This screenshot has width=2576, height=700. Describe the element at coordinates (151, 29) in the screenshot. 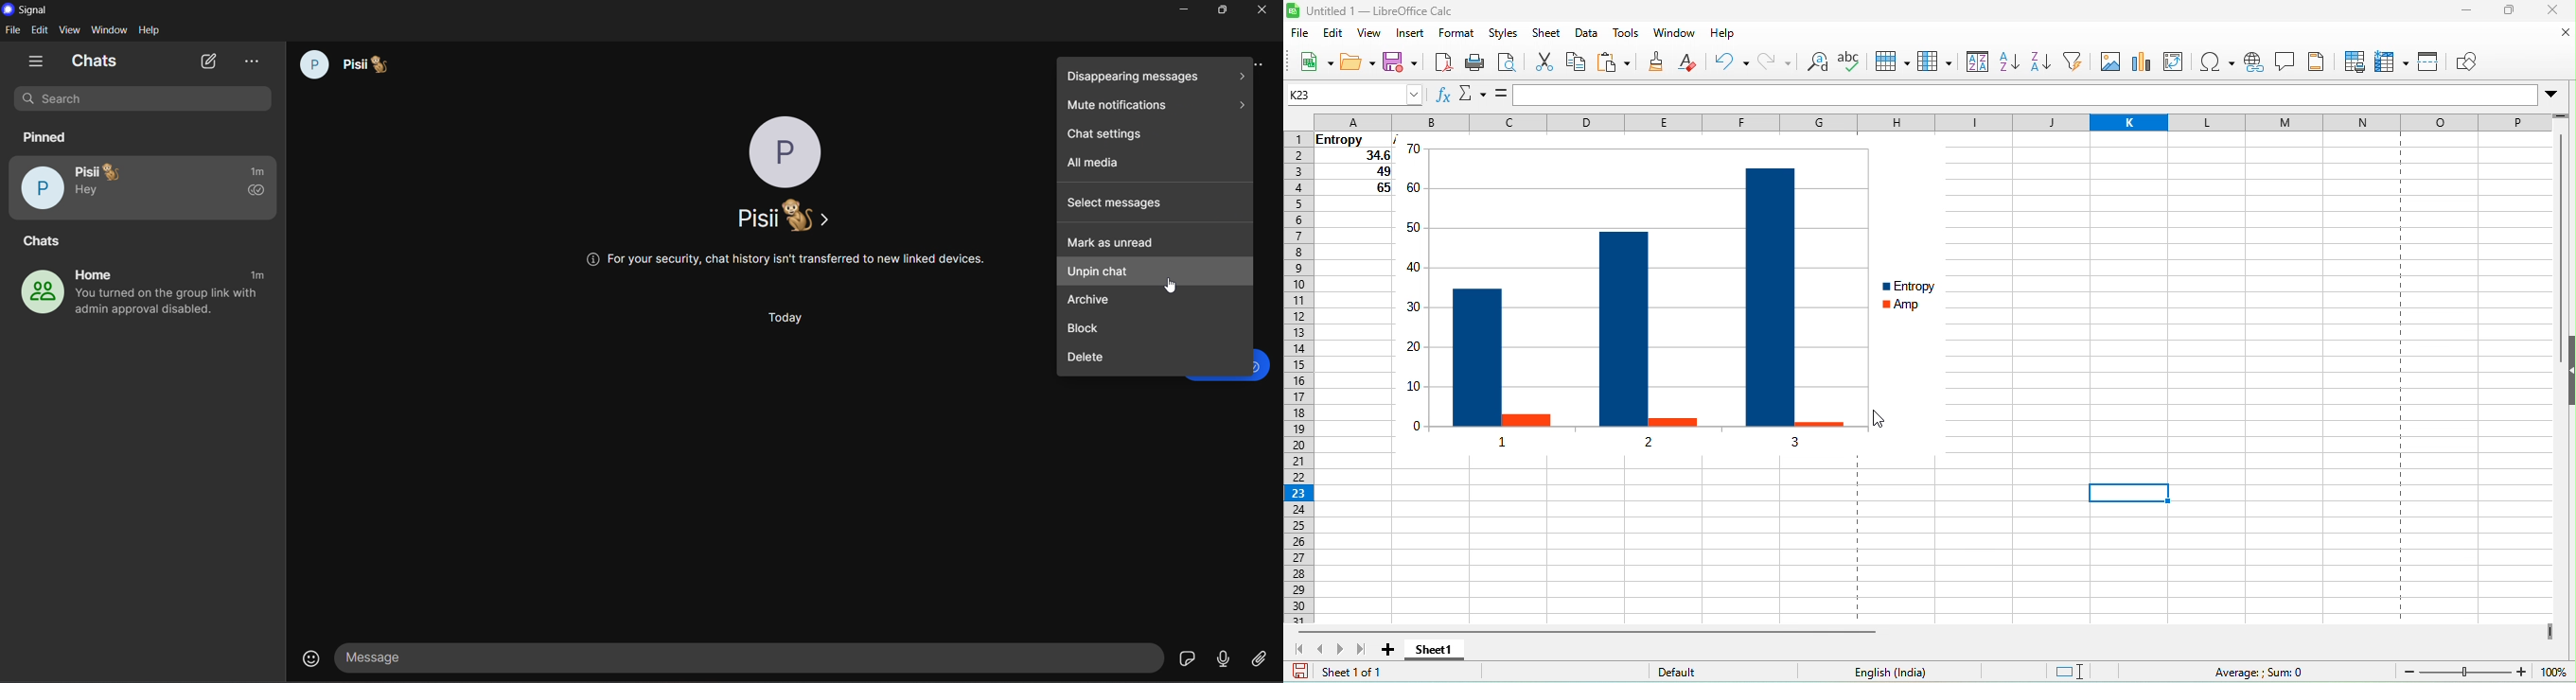

I see `help` at that location.